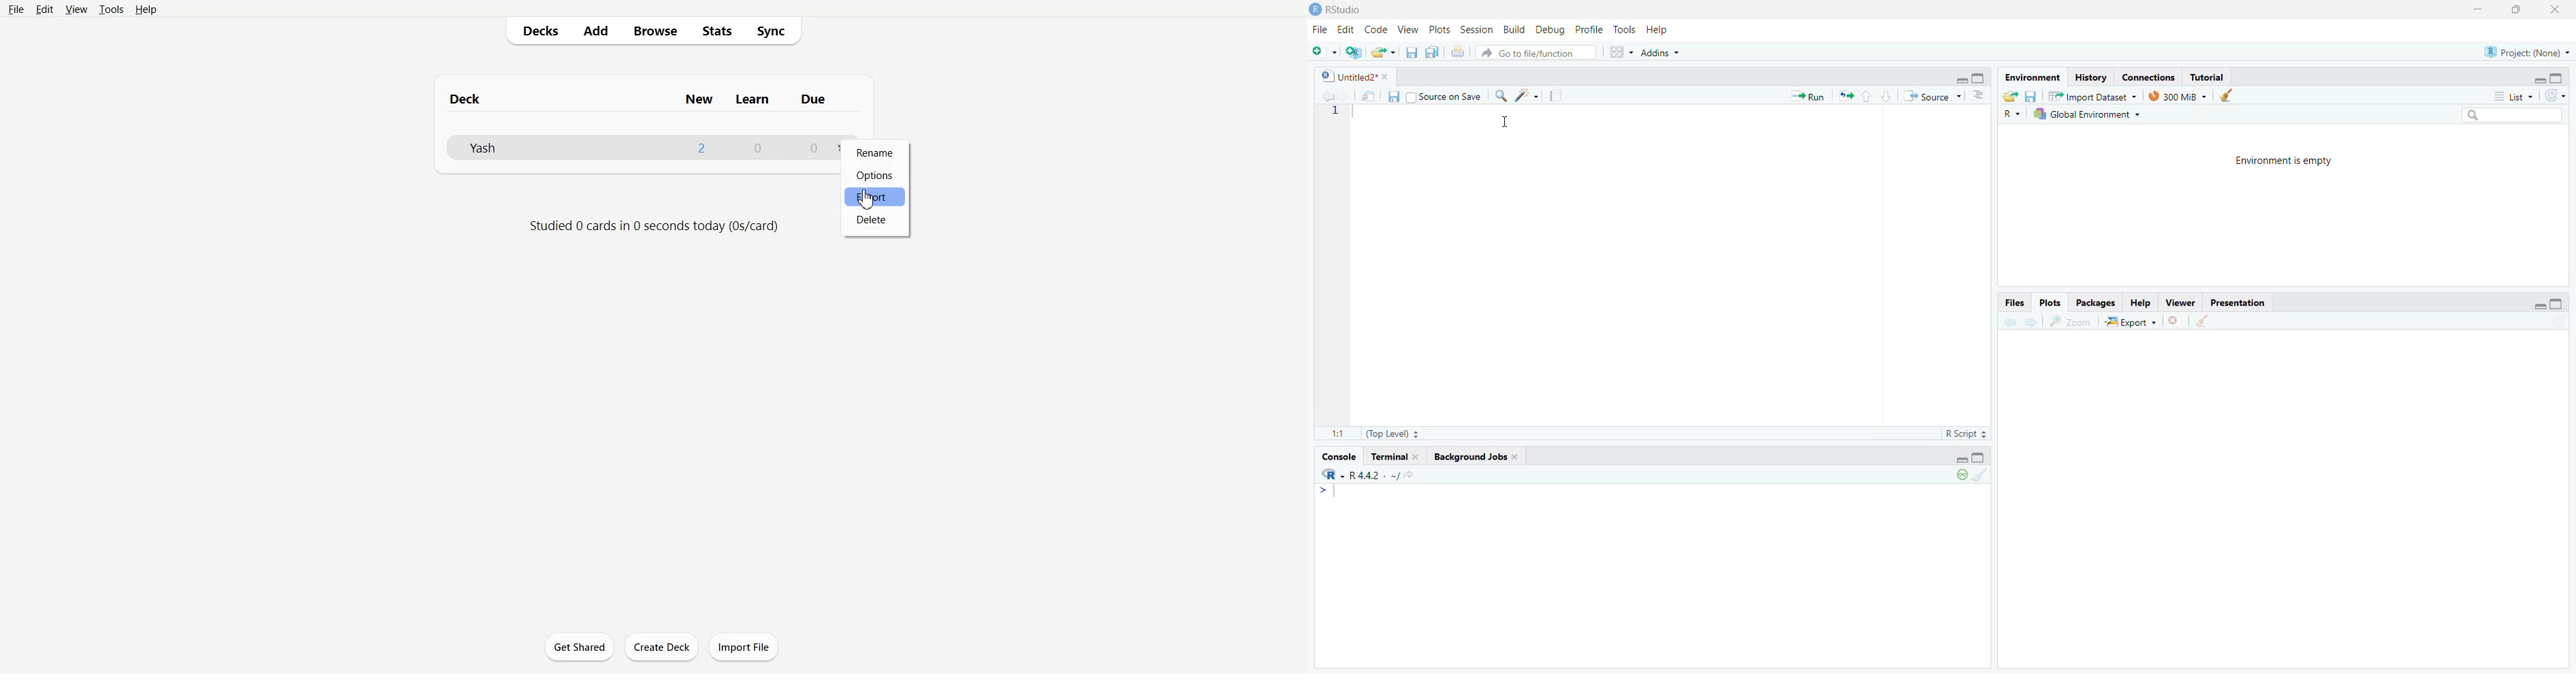 This screenshot has height=700, width=2576. What do you see at coordinates (1979, 79) in the screenshot?
I see `hide console` at bounding box center [1979, 79].